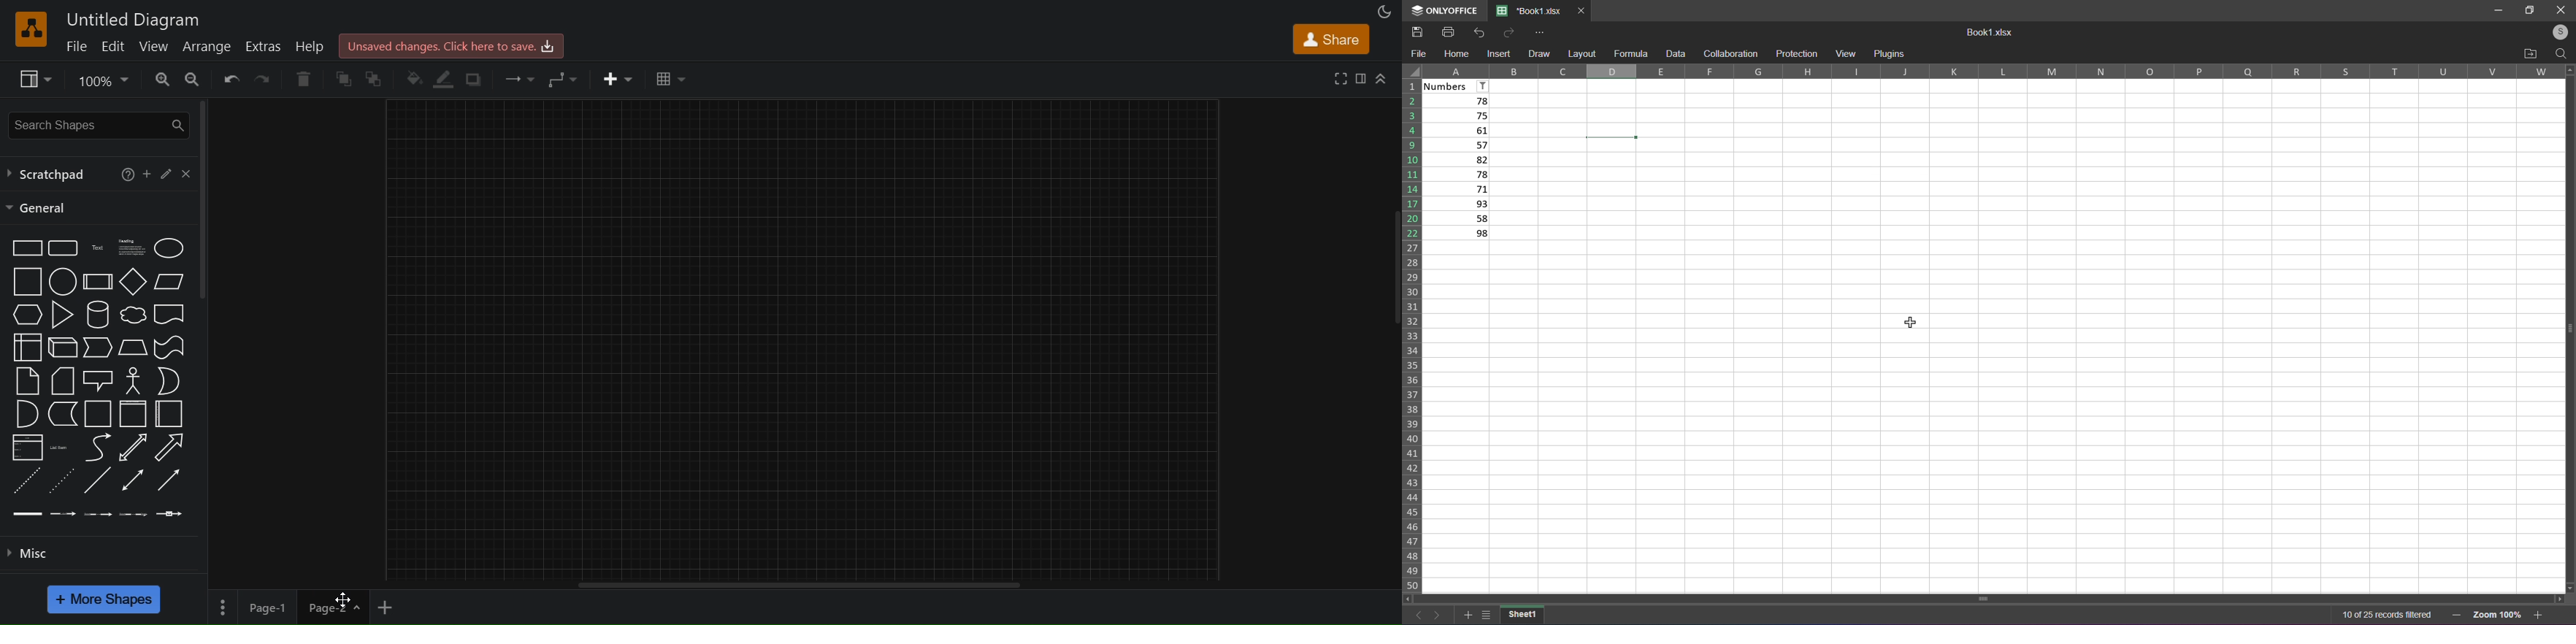 The width and height of the screenshot is (2576, 644). I want to click on share, so click(1333, 37).